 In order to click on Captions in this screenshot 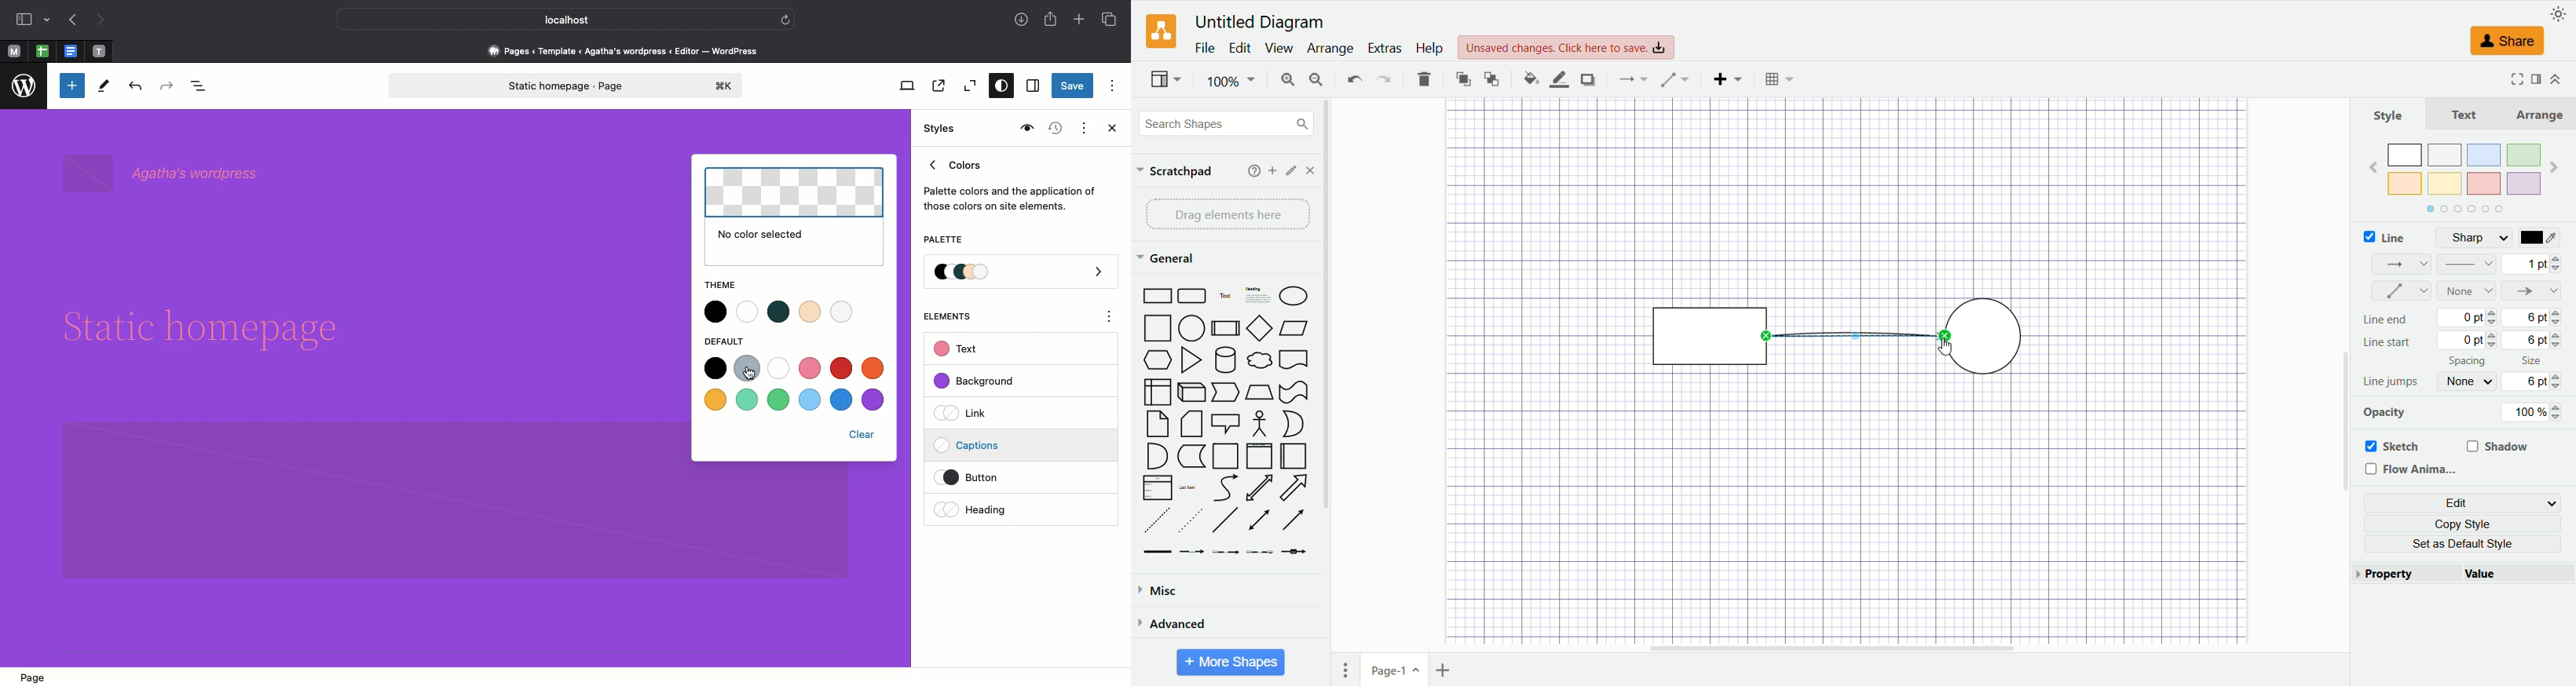, I will do `click(975, 447)`.